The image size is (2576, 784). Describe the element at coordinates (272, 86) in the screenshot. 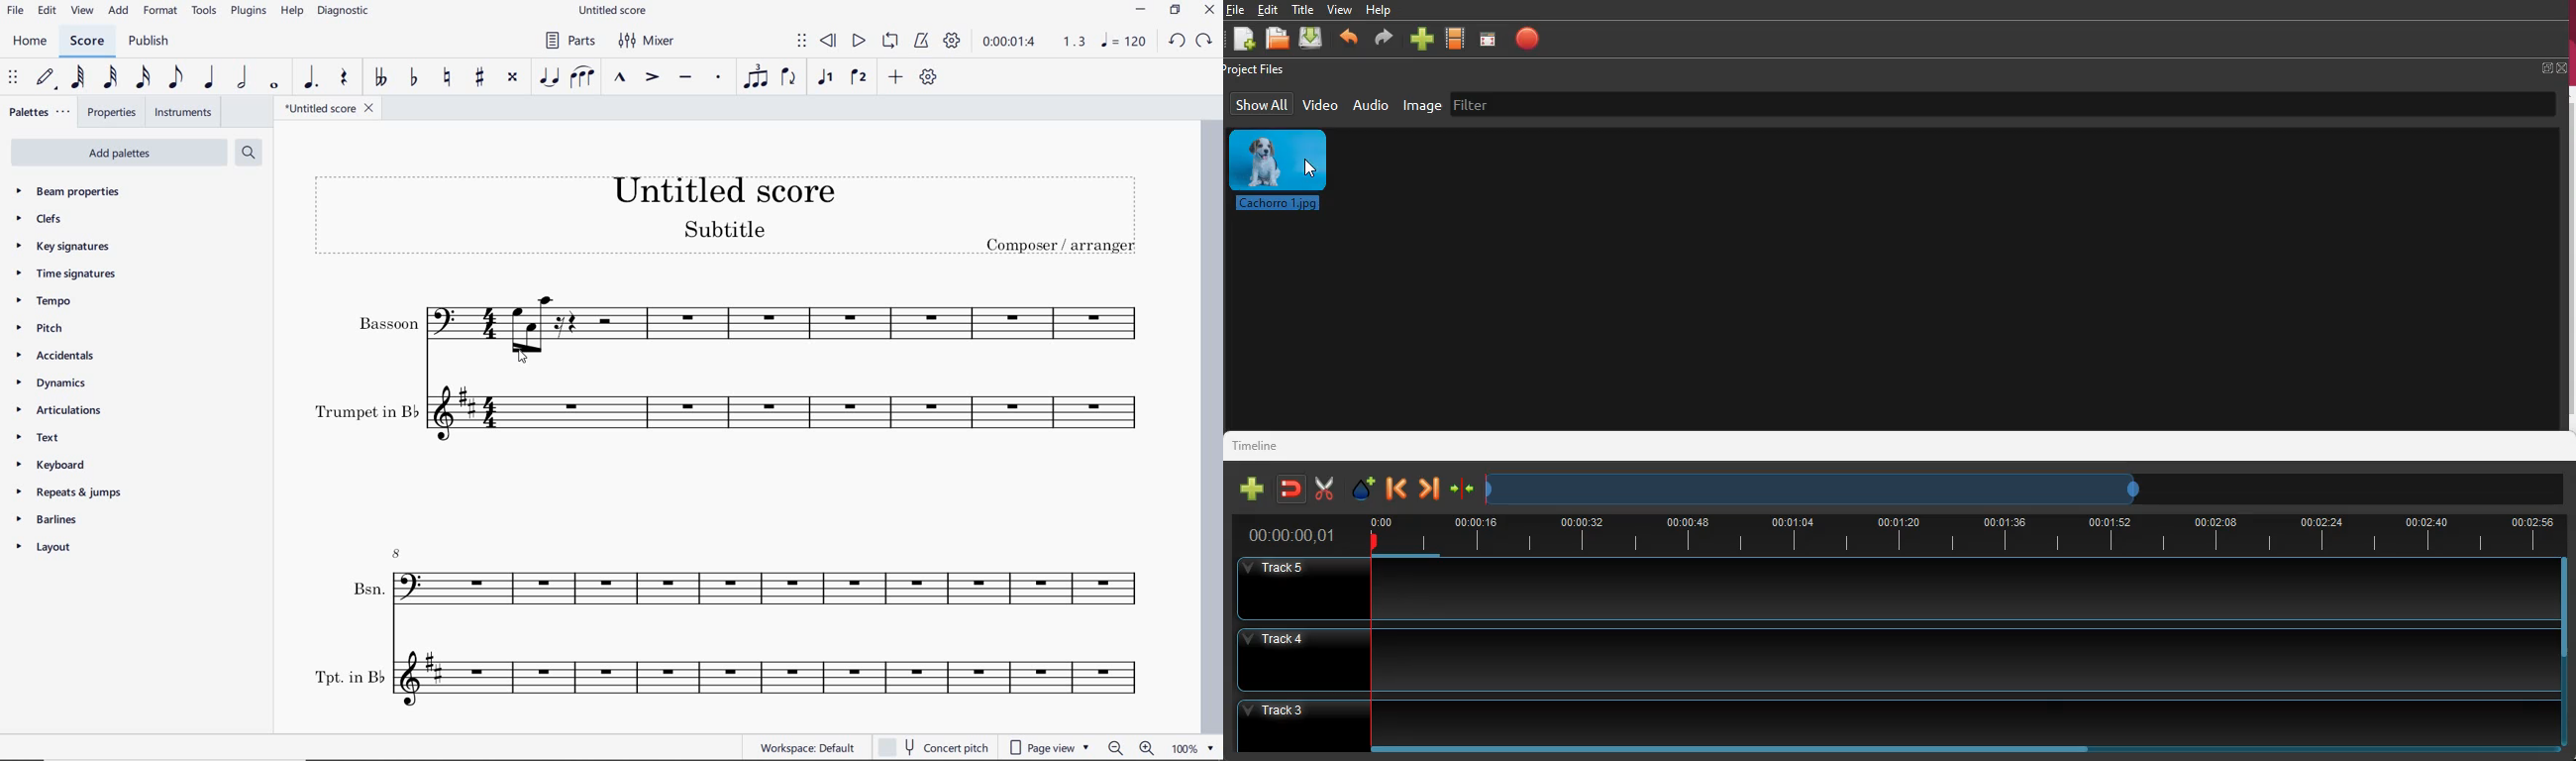

I see `whole note` at that location.